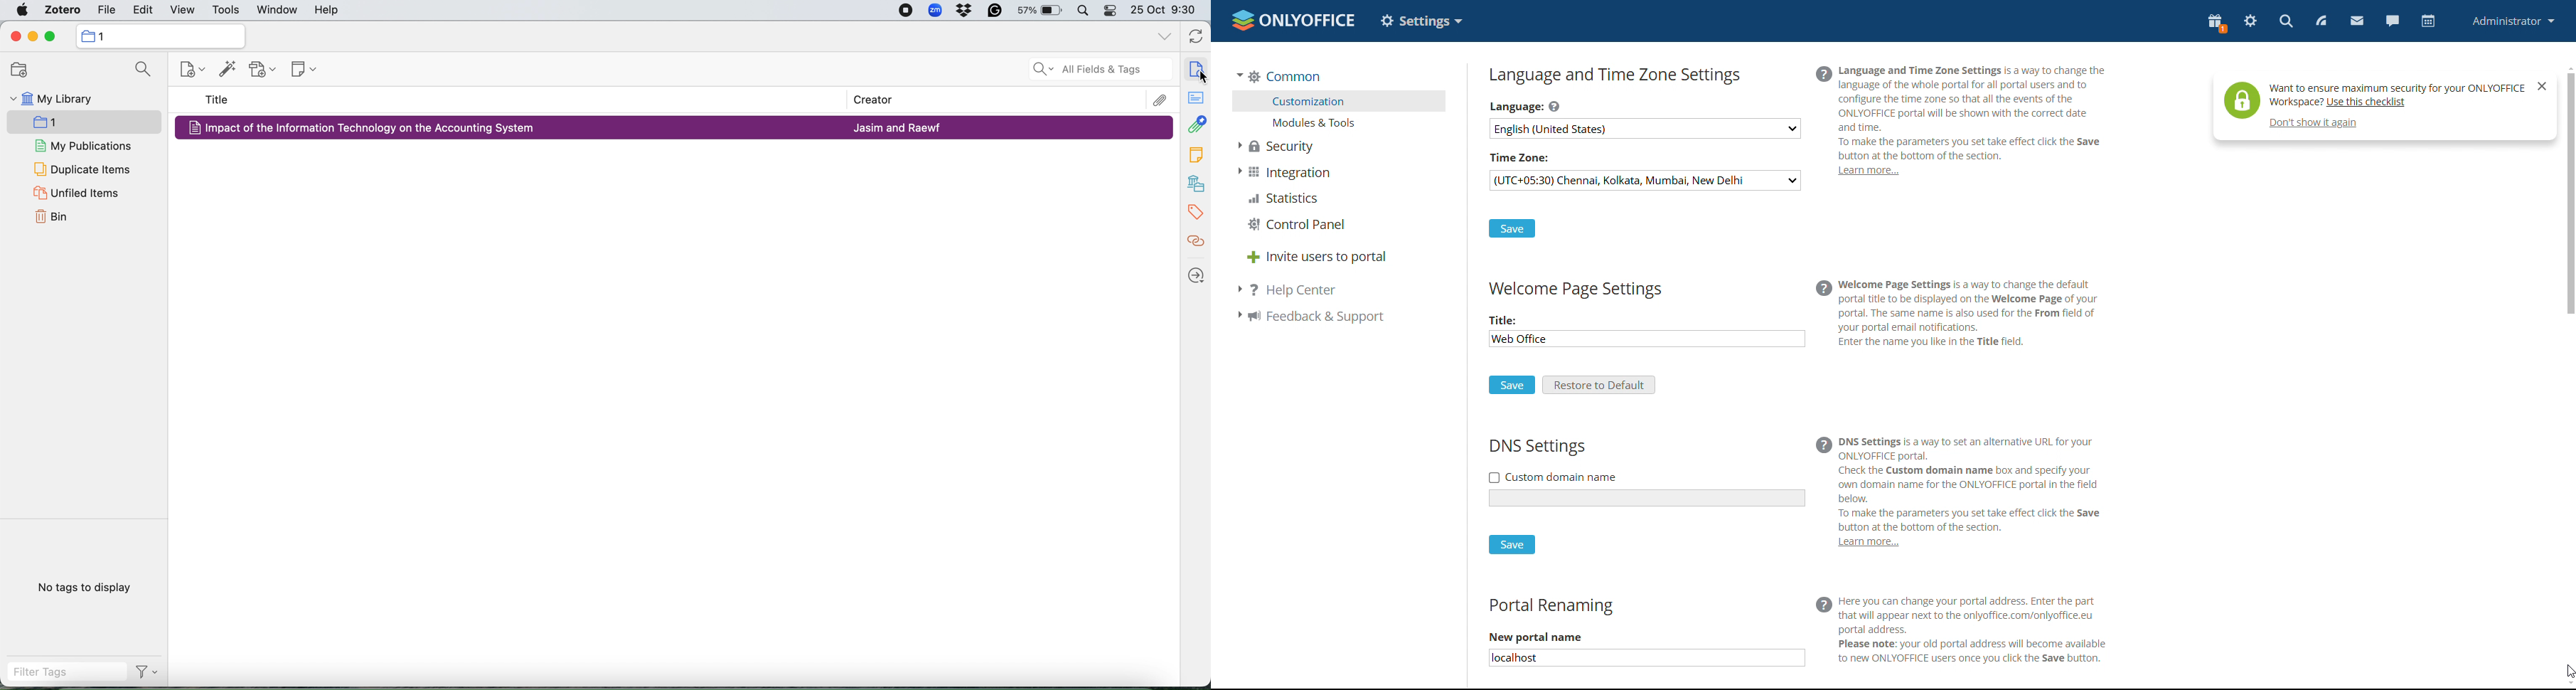  What do you see at coordinates (1195, 244) in the screenshot?
I see `related` at bounding box center [1195, 244].